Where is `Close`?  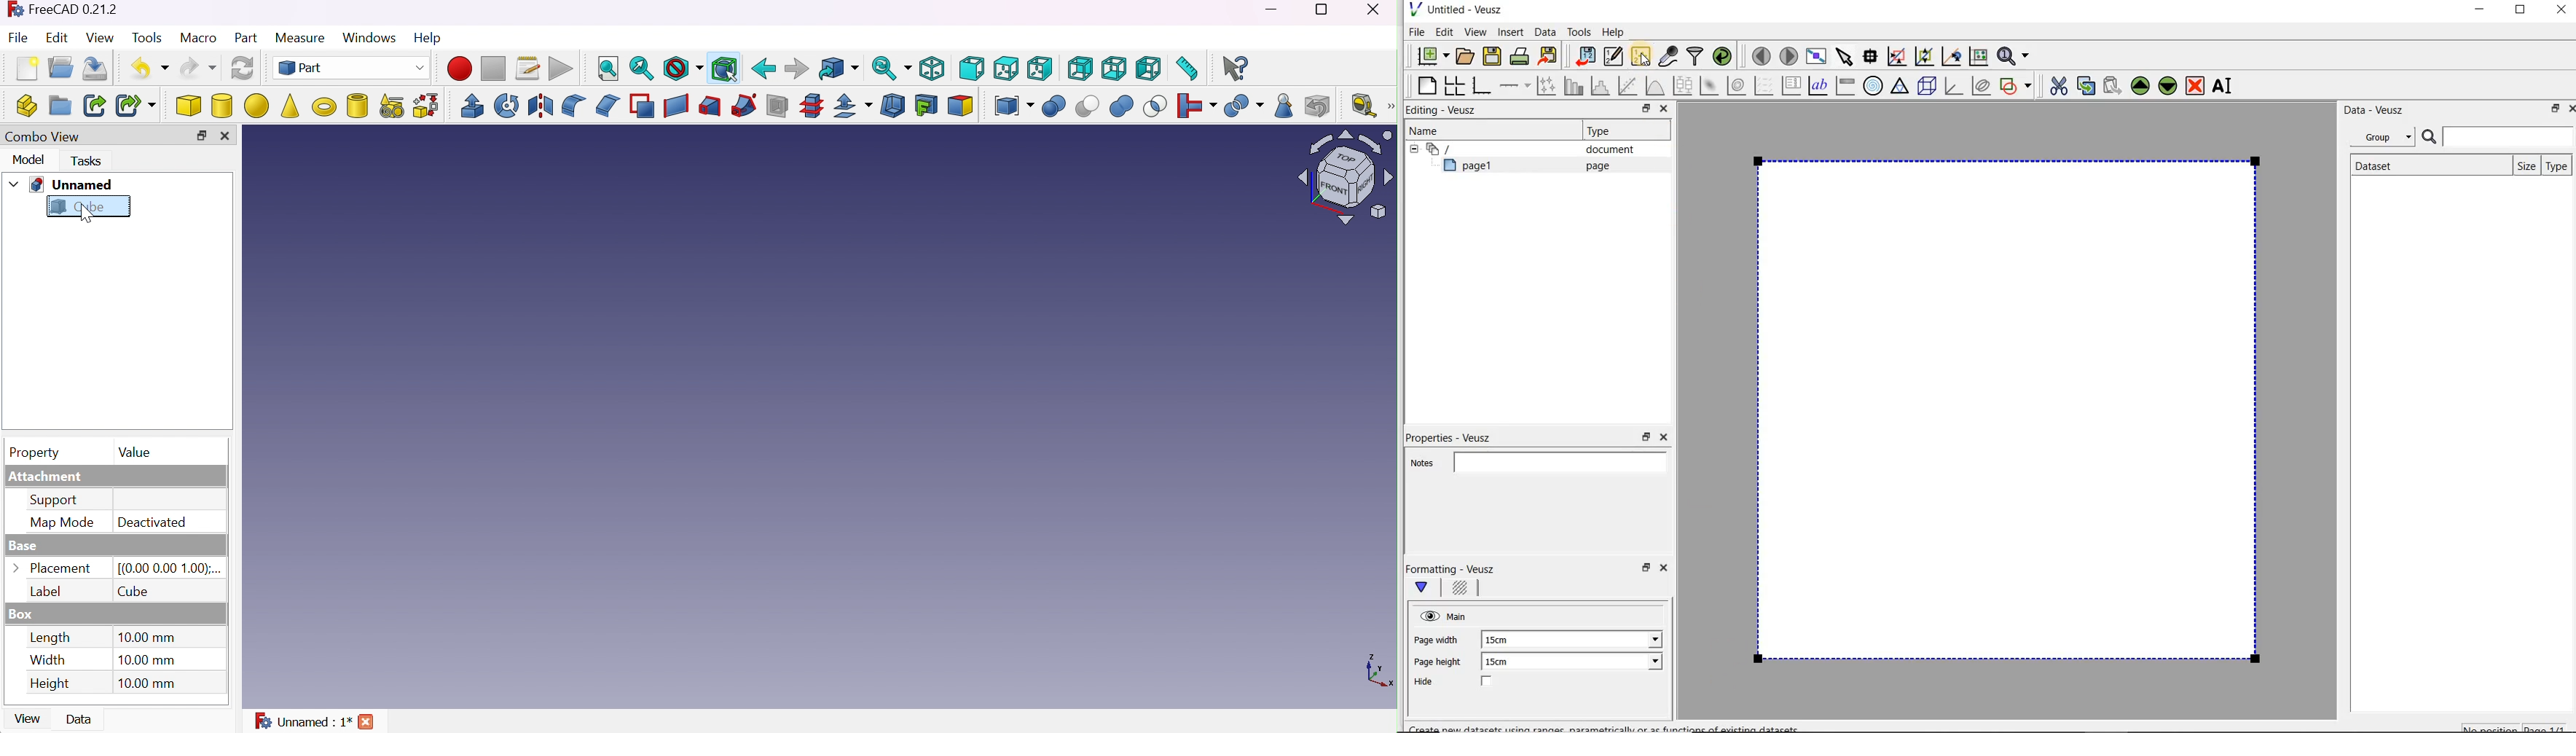
Close is located at coordinates (1666, 570).